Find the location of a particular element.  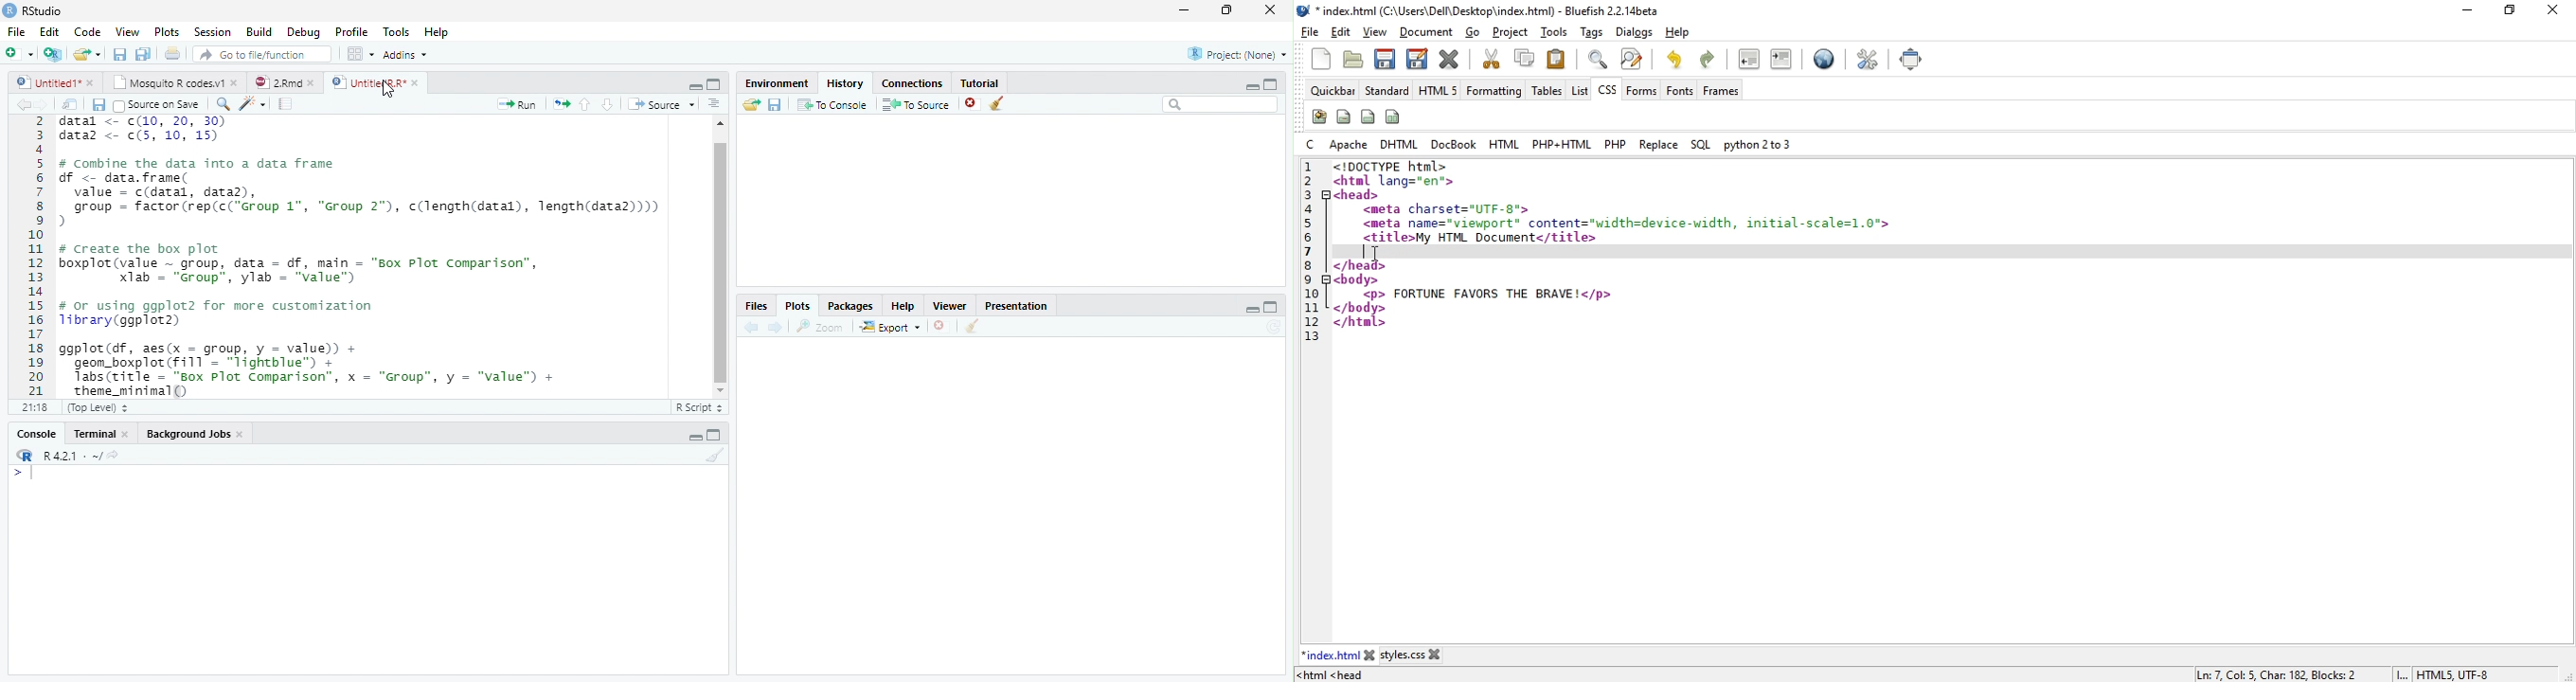

Source is located at coordinates (662, 104).